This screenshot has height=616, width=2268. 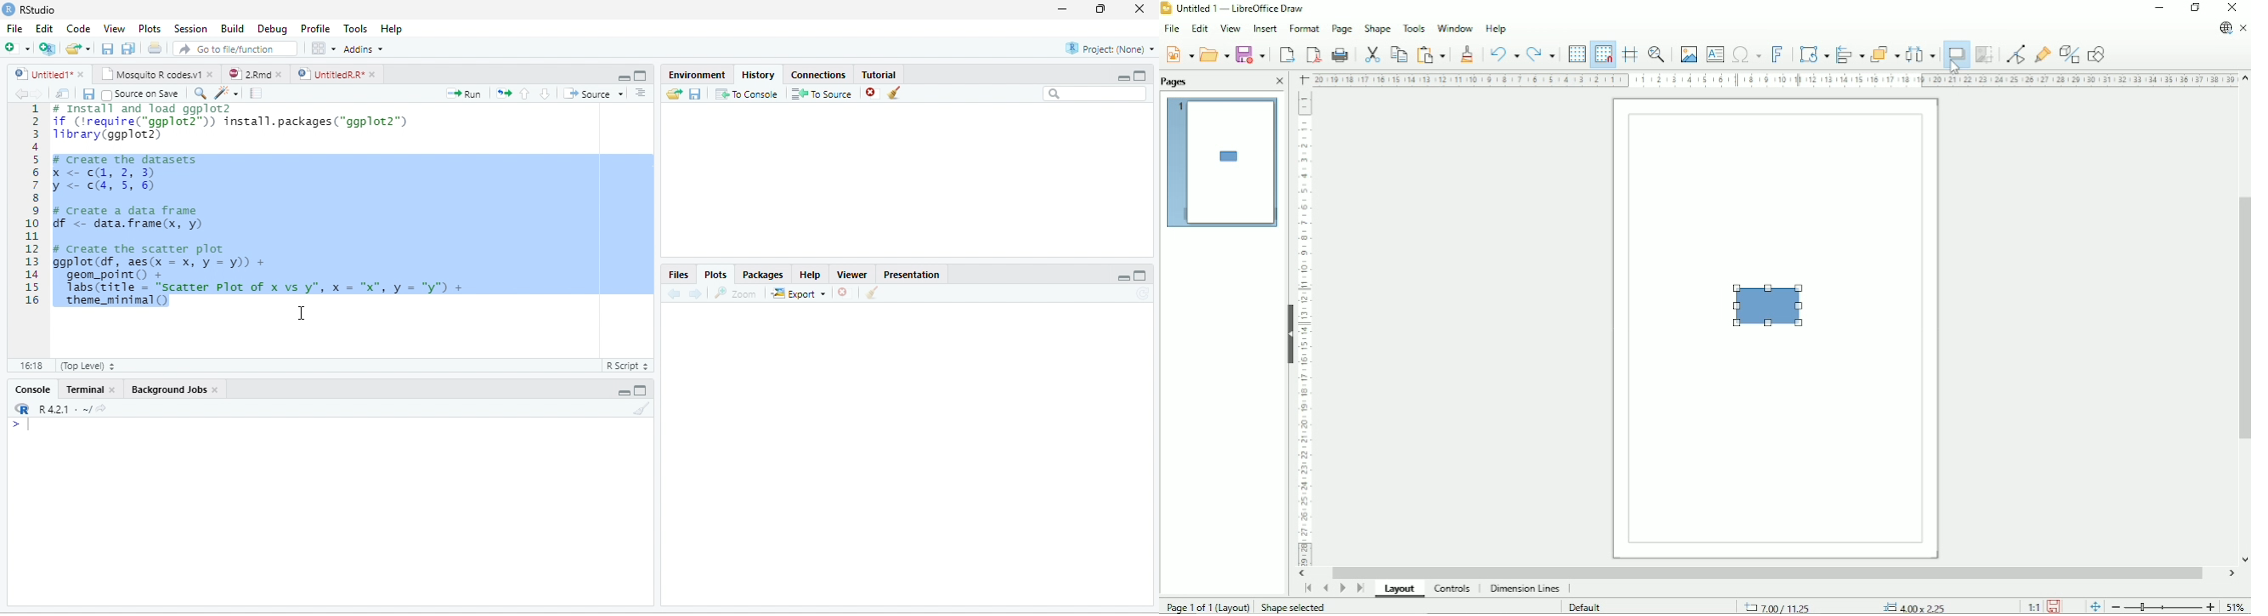 What do you see at coordinates (111, 389) in the screenshot?
I see `close` at bounding box center [111, 389].